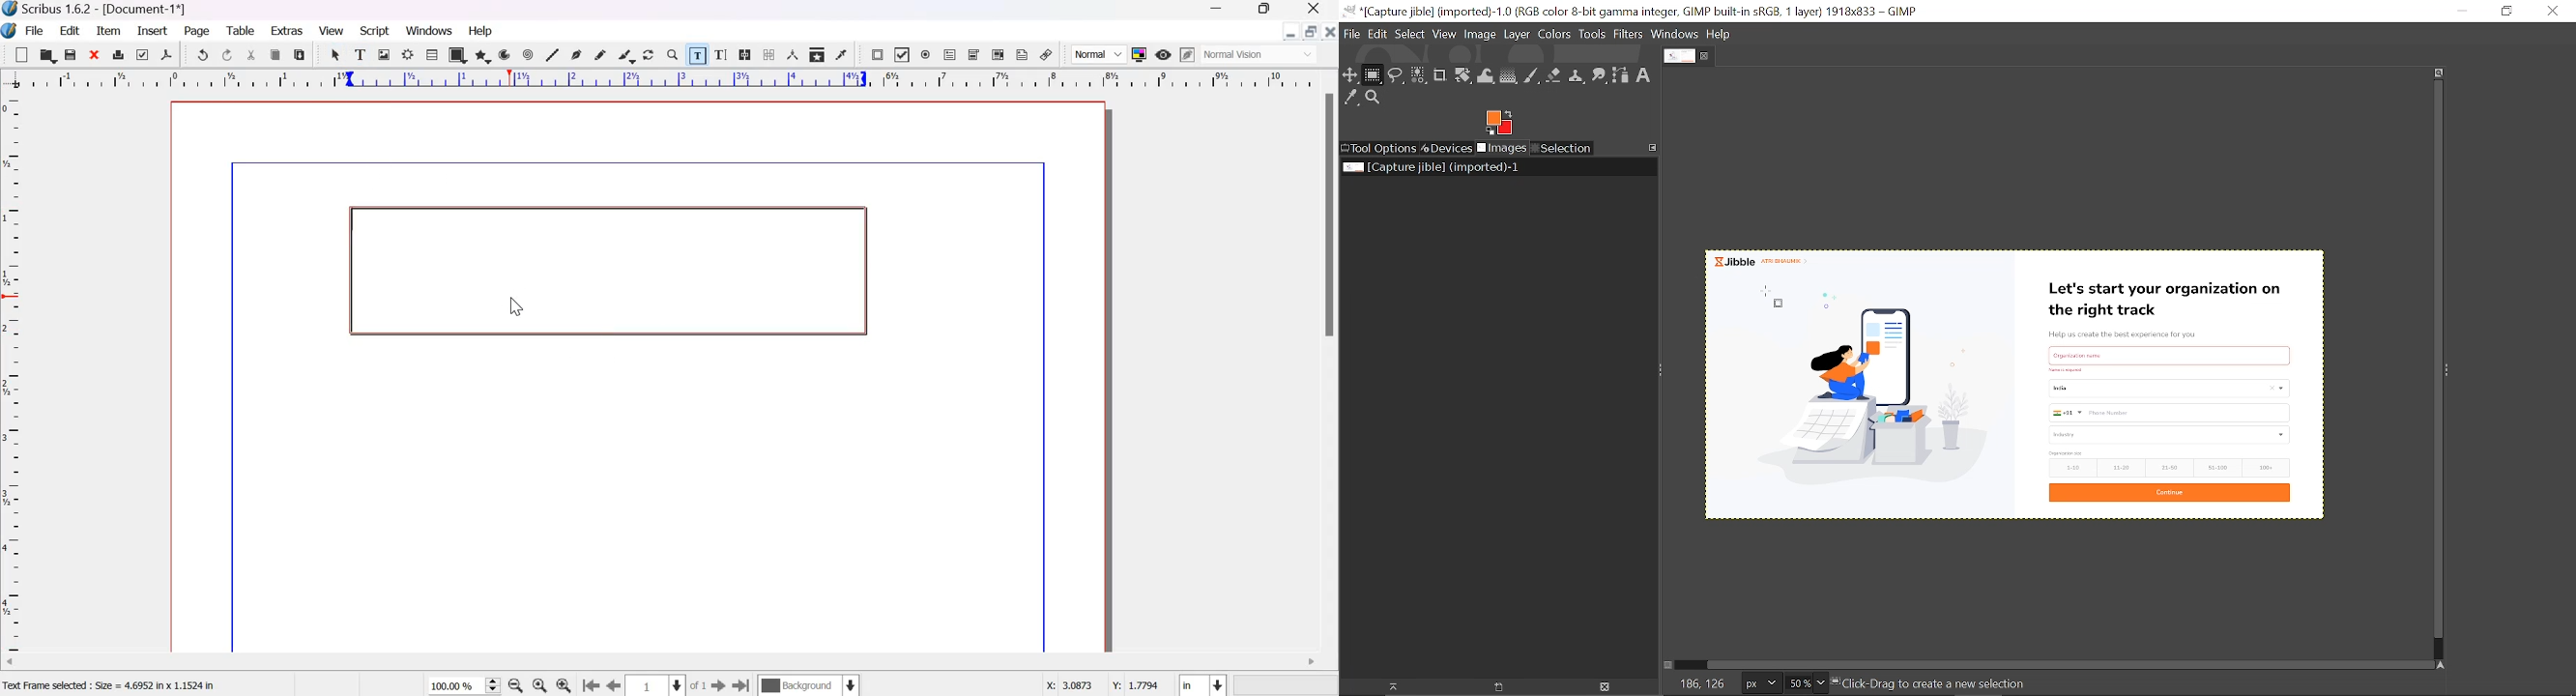 The image size is (2576, 700). What do you see at coordinates (626, 54) in the screenshot?
I see `Calligraphic line` at bounding box center [626, 54].